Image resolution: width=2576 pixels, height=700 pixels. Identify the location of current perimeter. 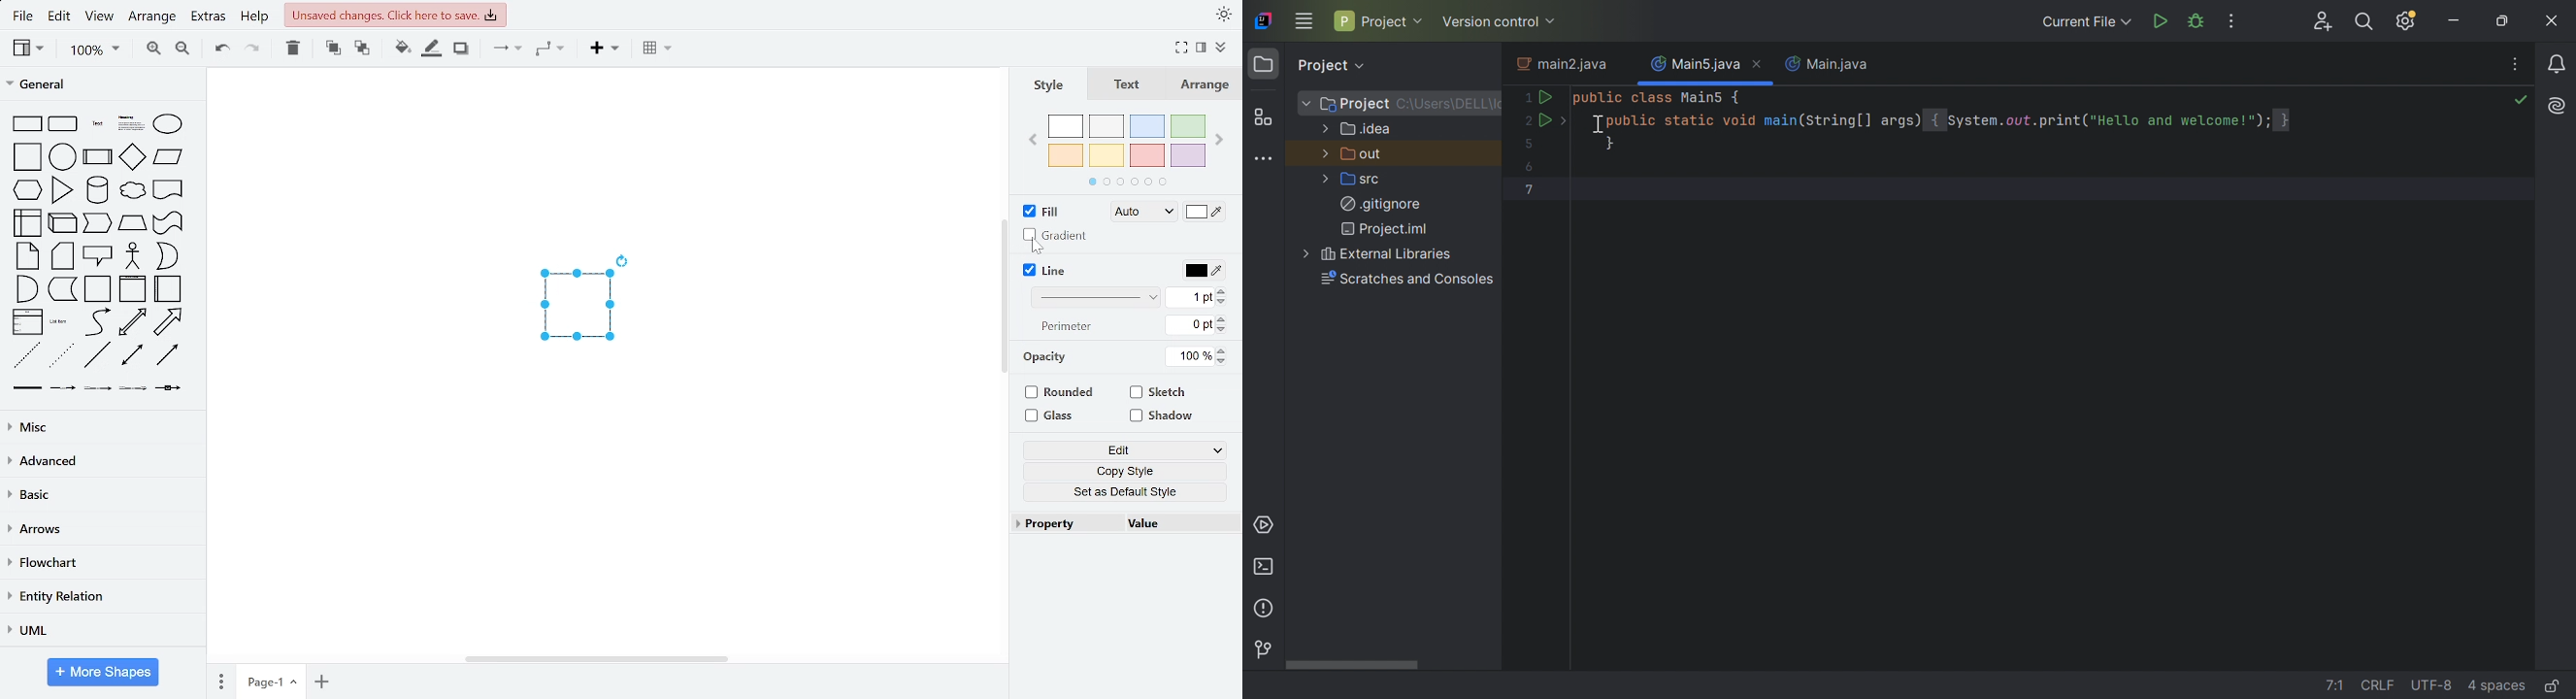
(1190, 324).